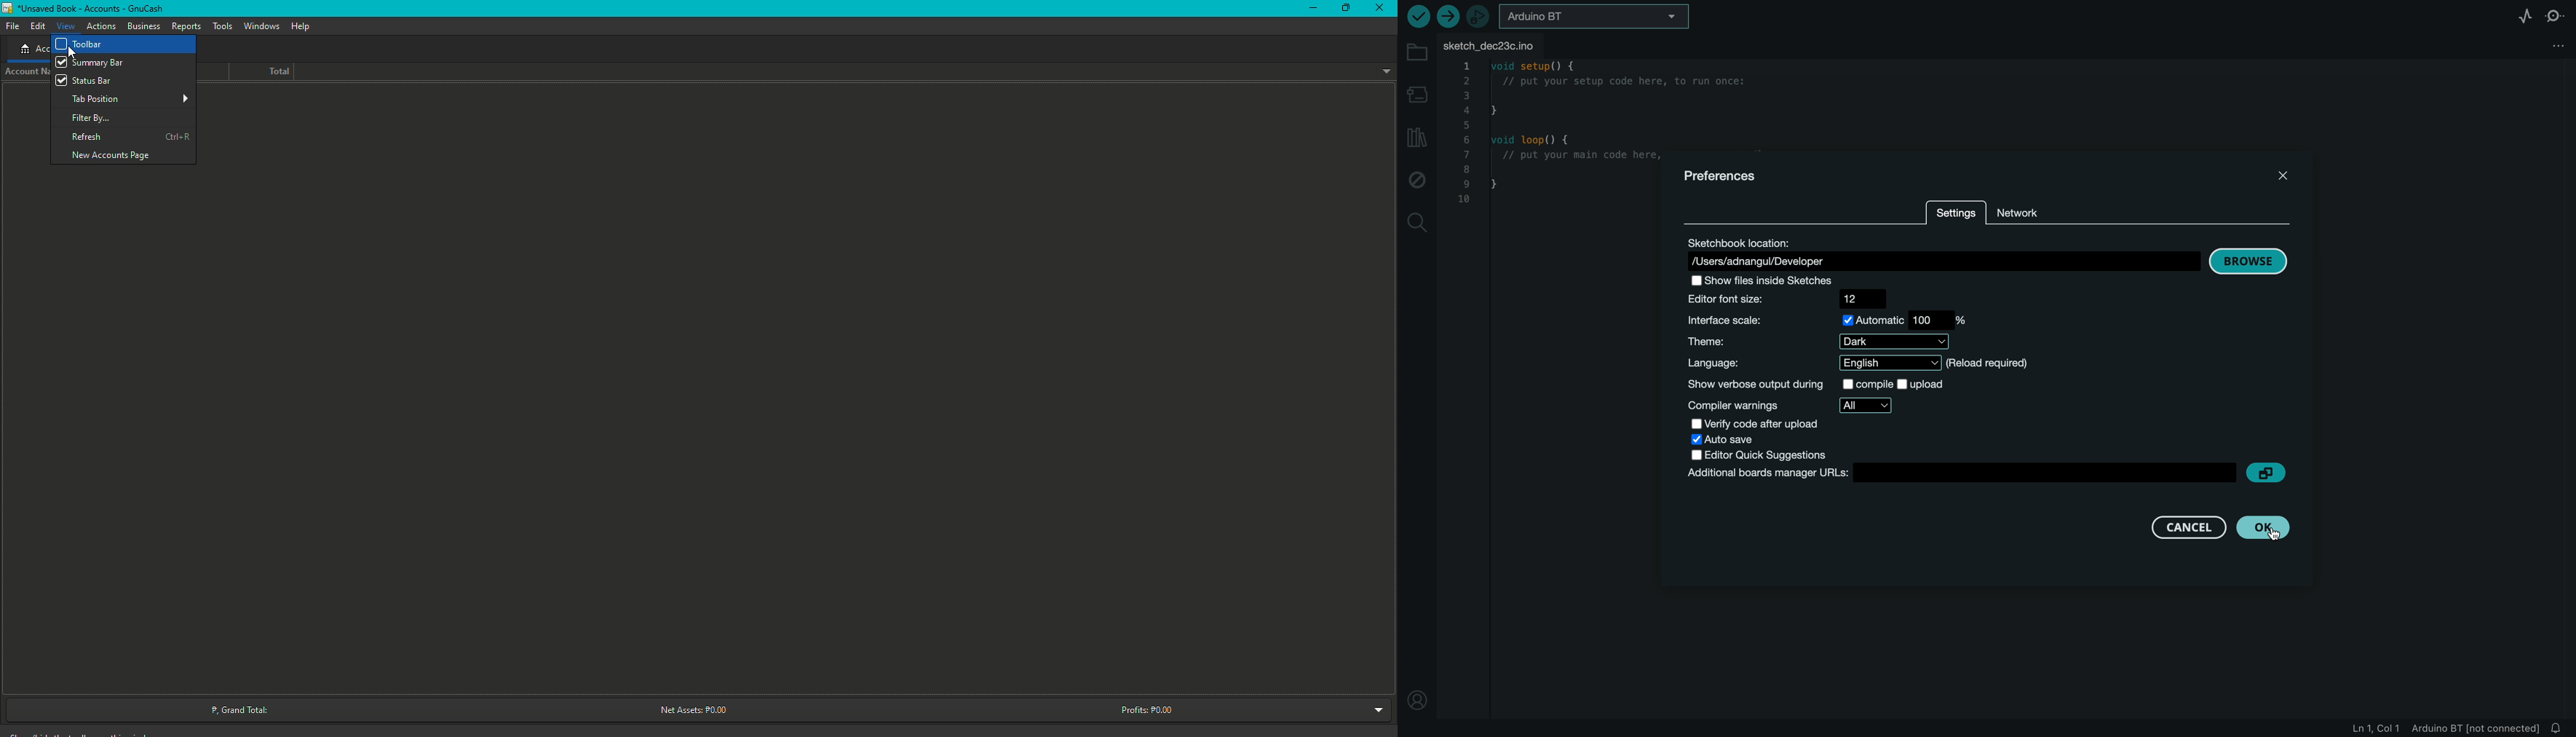 This screenshot has height=756, width=2576. I want to click on Refresh, so click(89, 137).